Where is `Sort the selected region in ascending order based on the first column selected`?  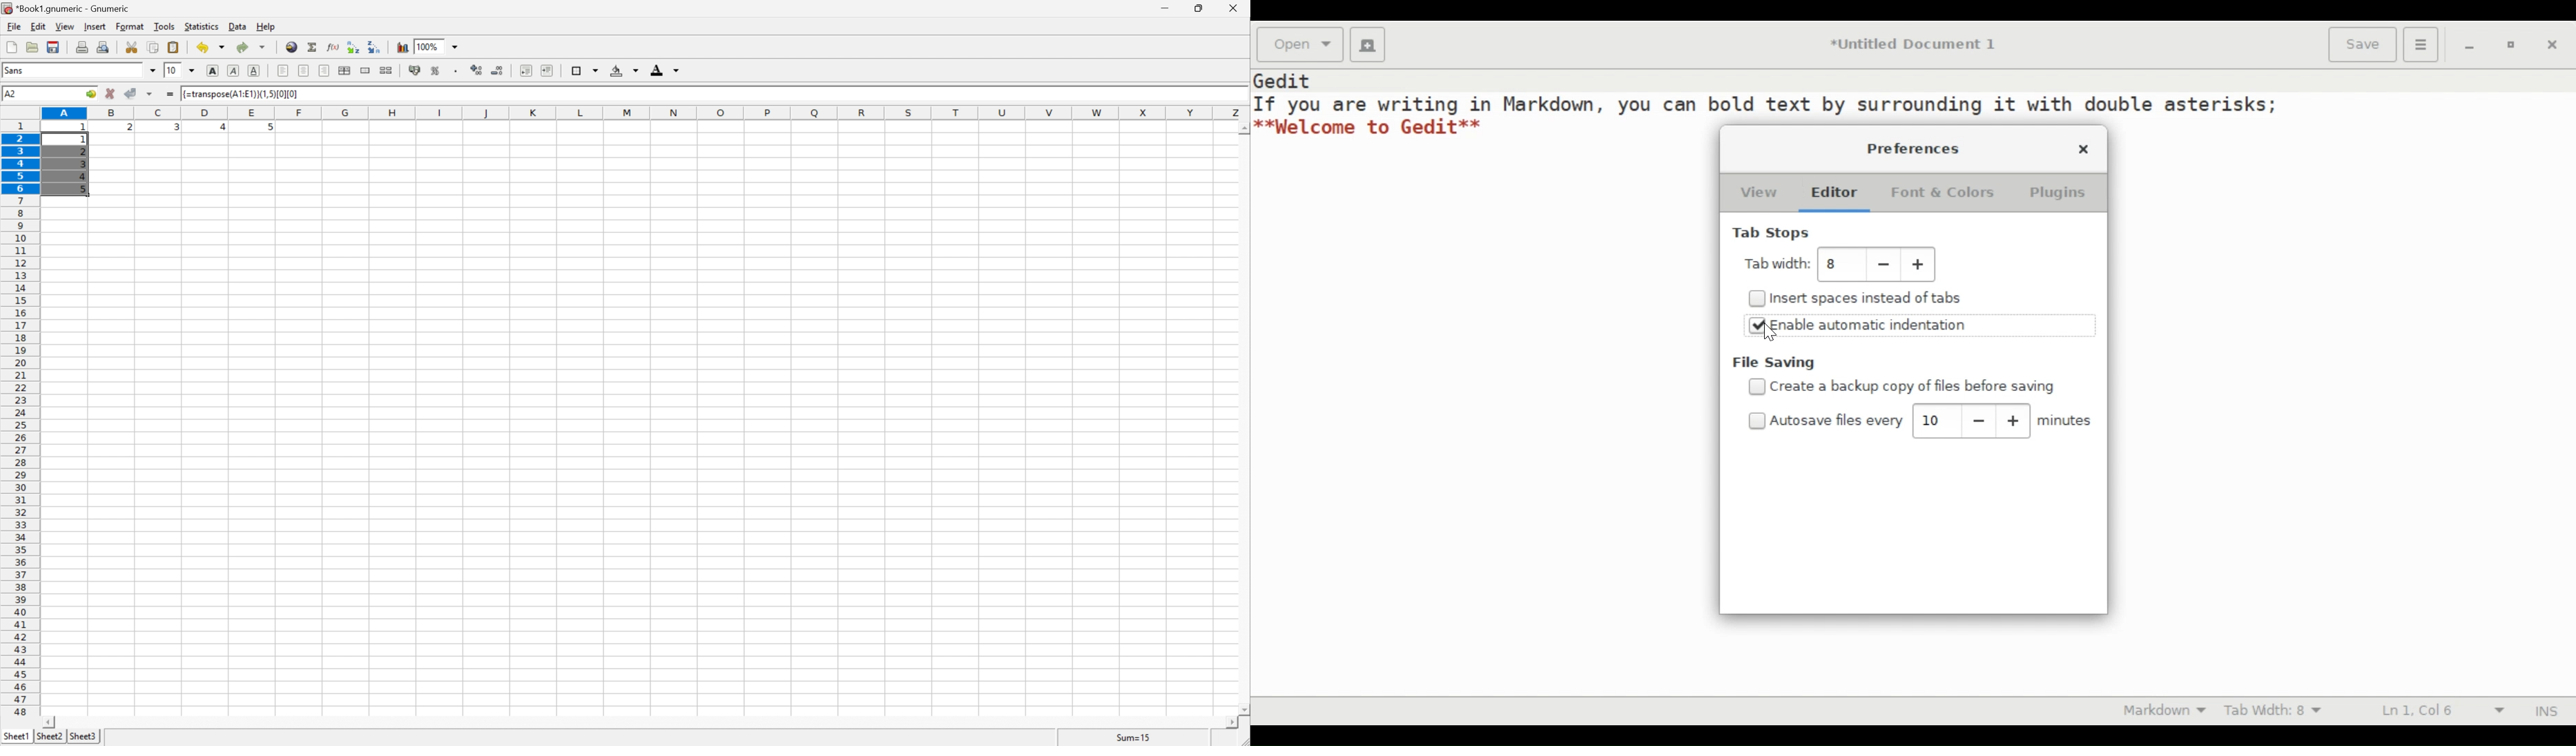 Sort the selected region in ascending order based on the first column selected is located at coordinates (353, 45).